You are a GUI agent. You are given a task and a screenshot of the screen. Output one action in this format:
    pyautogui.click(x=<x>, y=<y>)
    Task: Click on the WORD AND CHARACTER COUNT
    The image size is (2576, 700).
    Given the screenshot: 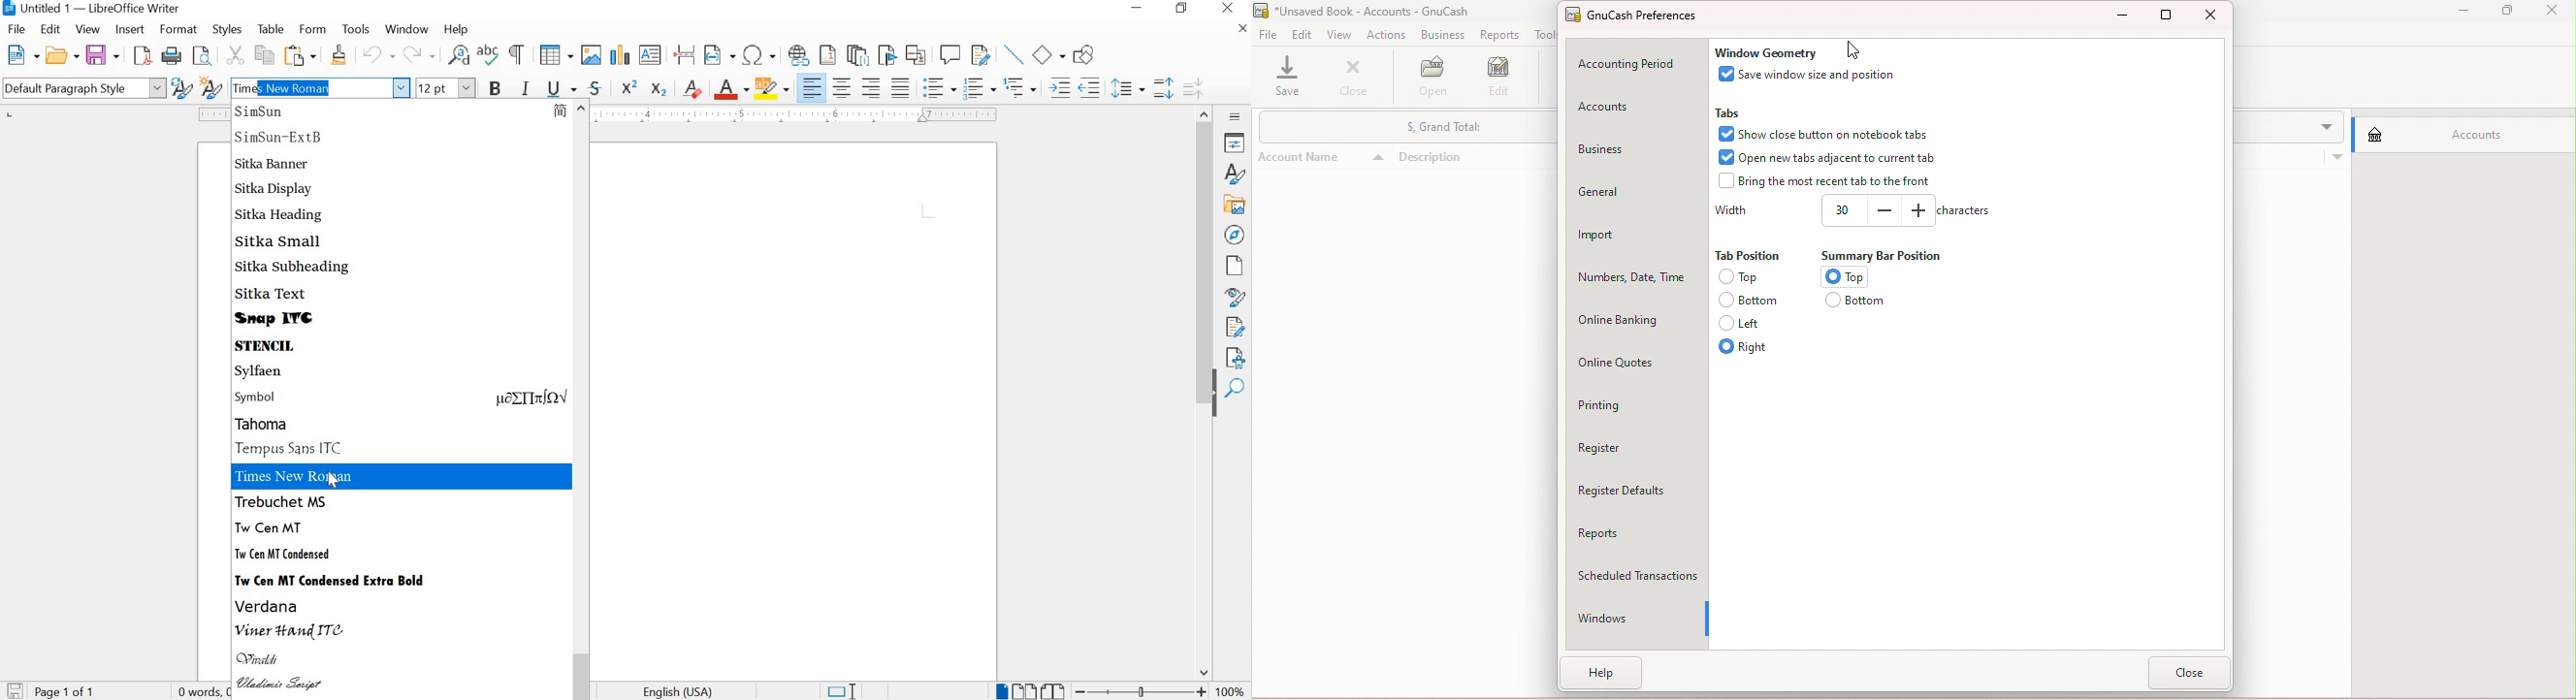 What is the action you would take?
    pyautogui.click(x=200, y=688)
    